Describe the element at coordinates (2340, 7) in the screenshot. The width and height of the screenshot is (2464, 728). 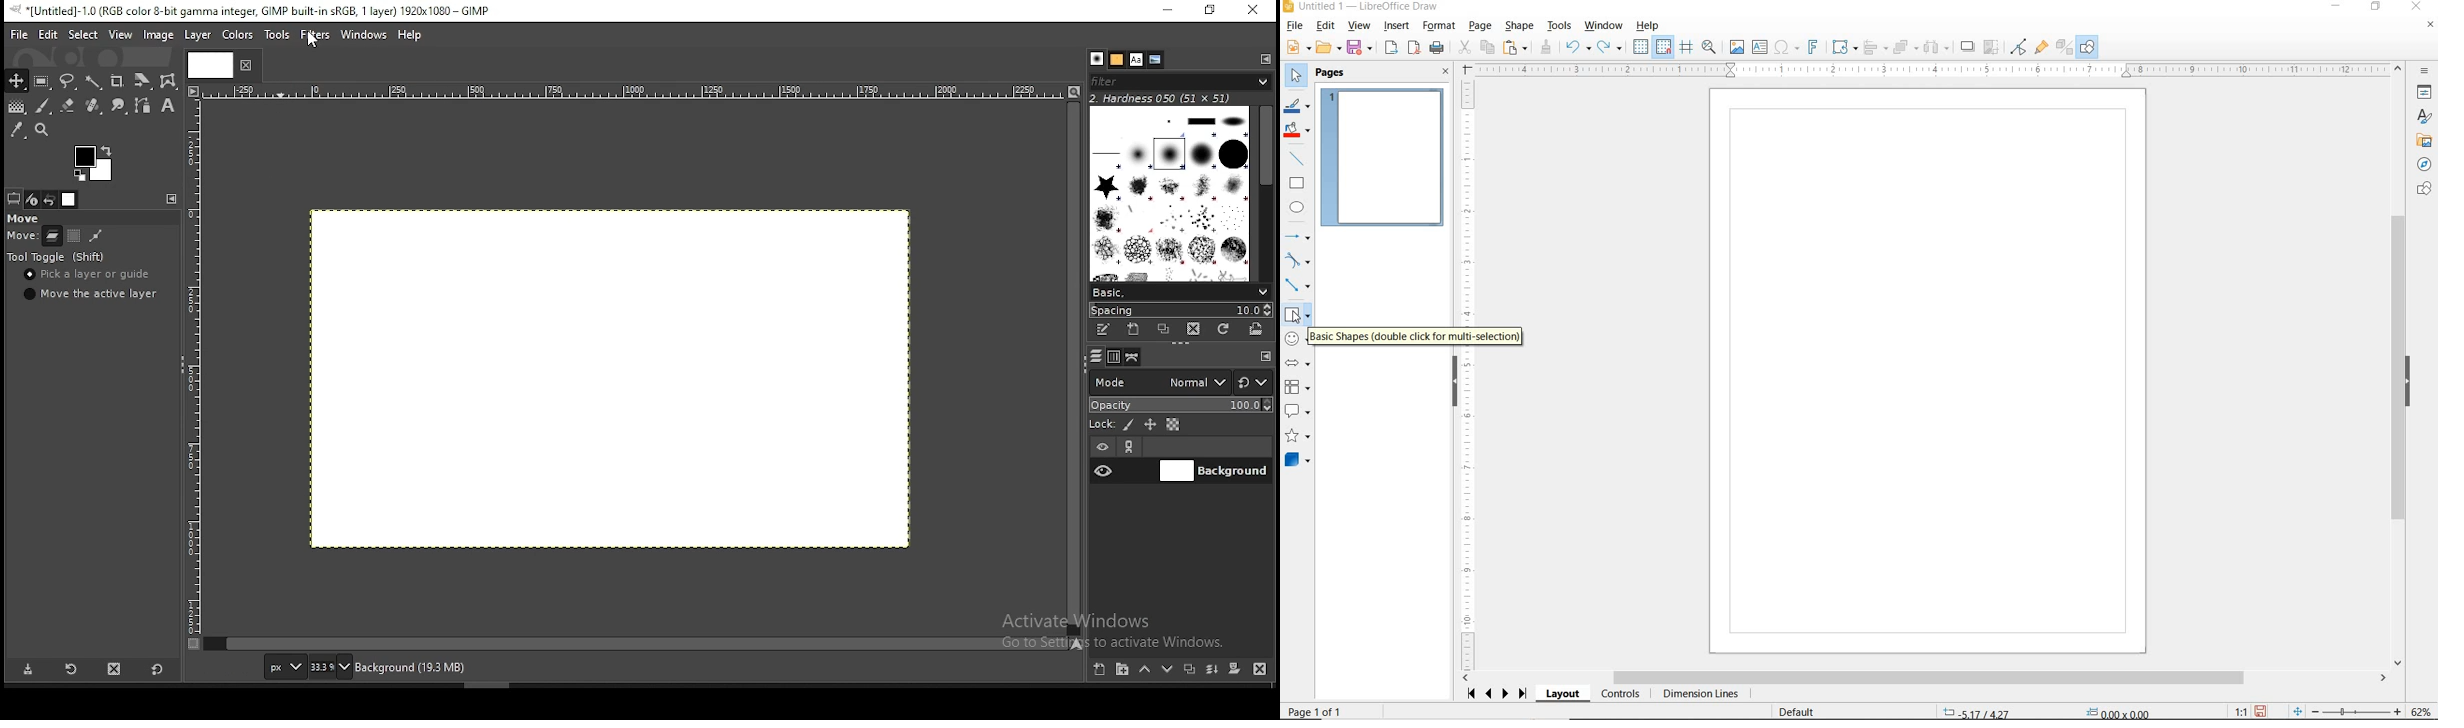
I see `MINIMIZE` at that location.